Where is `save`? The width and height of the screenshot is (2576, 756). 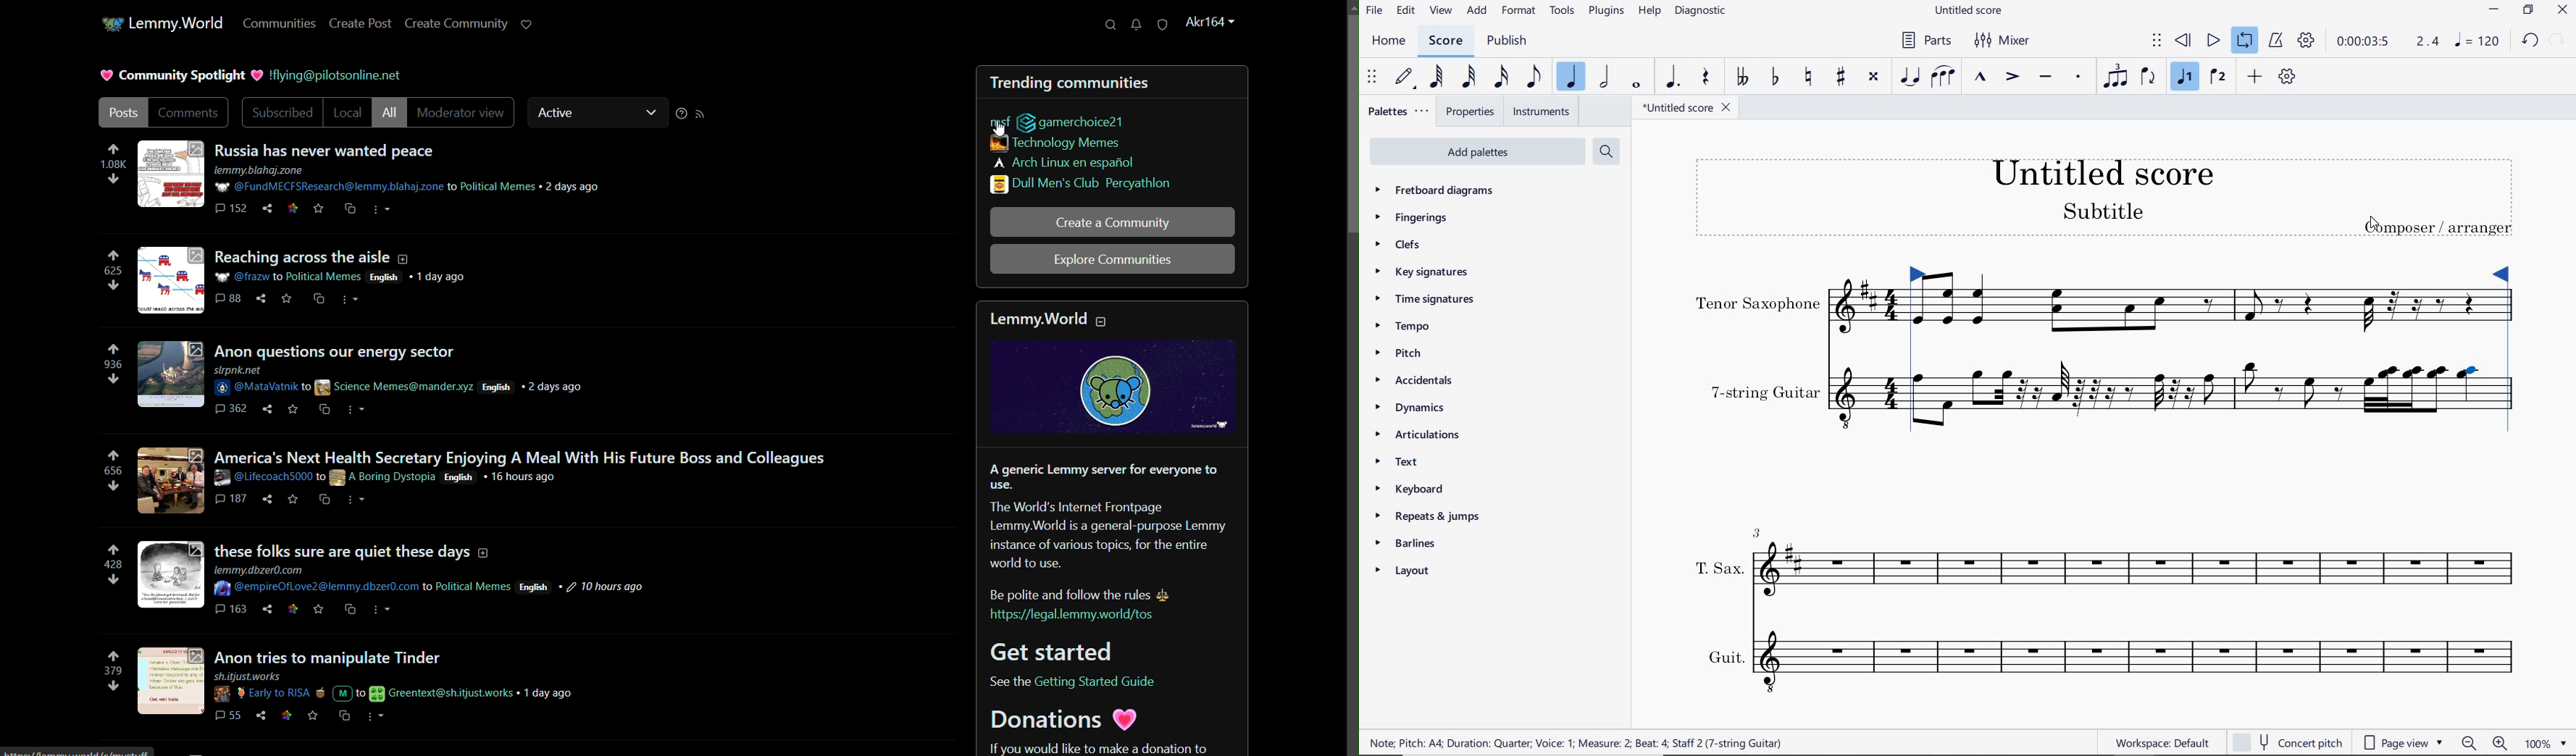
save is located at coordinates (312, 716).